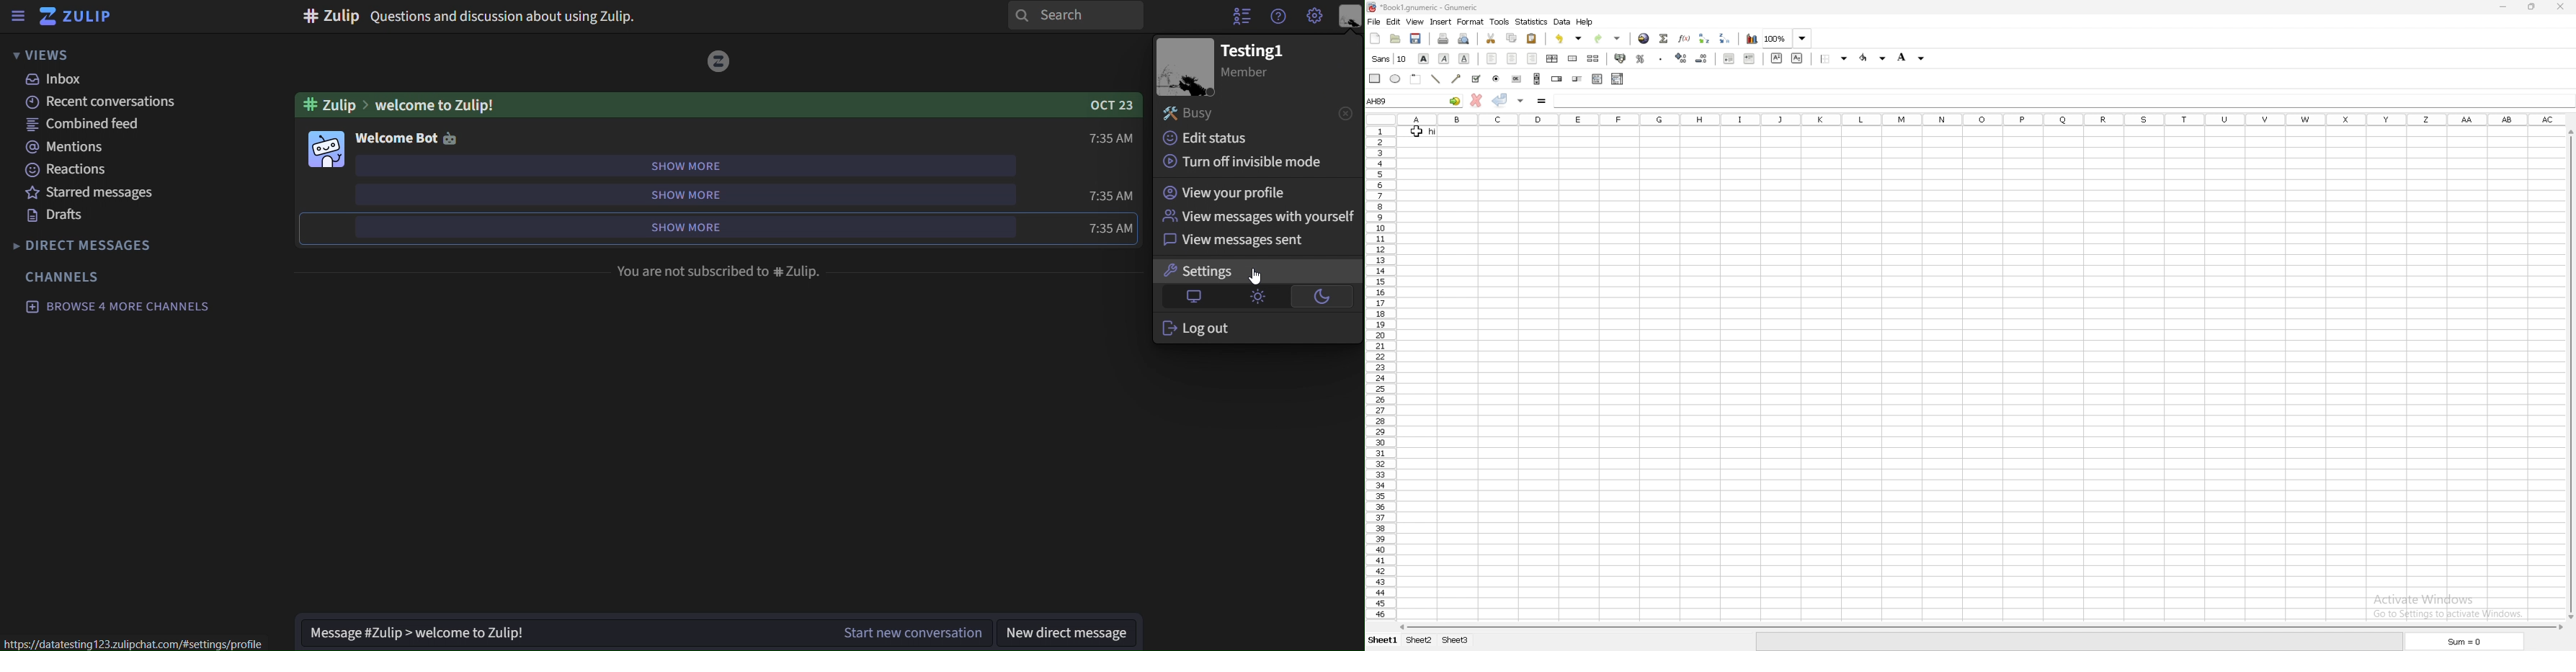 The width and height of the screenshot is (2576, 672). What do you see at coordinates (1726, 38) in the screenshot?
I see `sort descending` at bounding box center [1726, 38].